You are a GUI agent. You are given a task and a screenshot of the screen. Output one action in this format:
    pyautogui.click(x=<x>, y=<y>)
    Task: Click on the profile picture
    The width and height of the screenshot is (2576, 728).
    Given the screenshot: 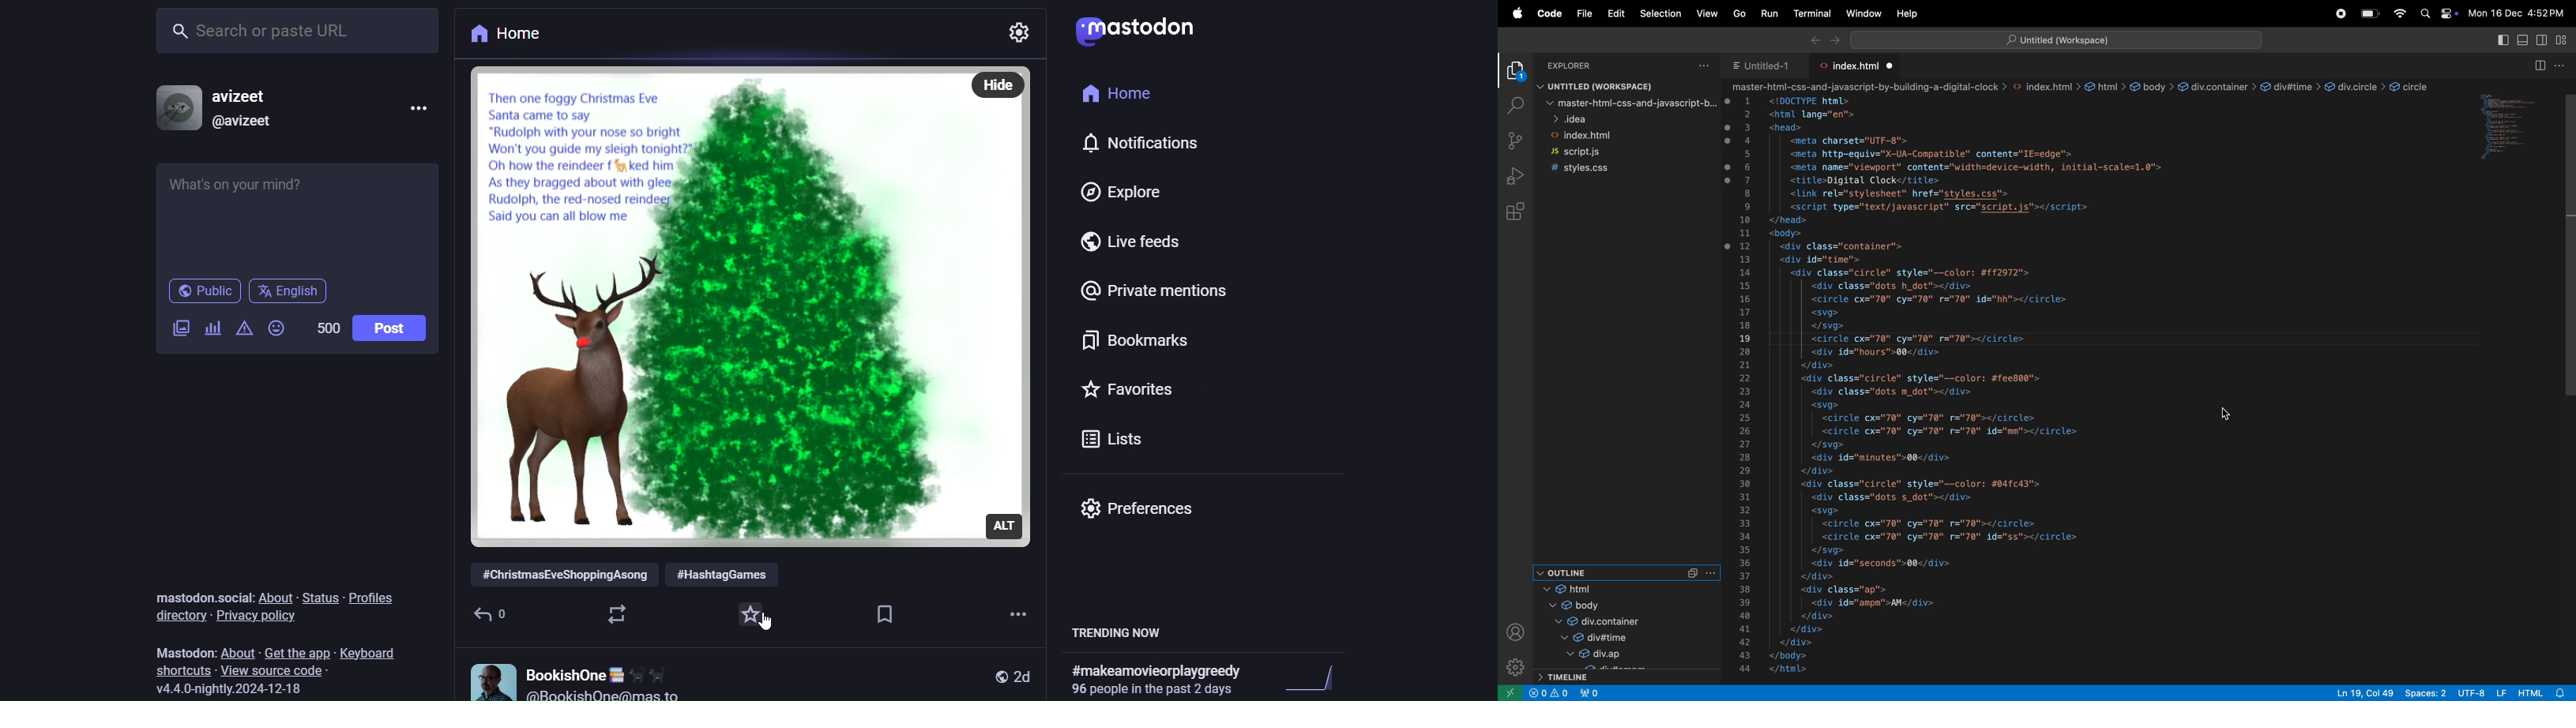 What is the action you would take?
    pyautogui.click(x=174, y=108)
    